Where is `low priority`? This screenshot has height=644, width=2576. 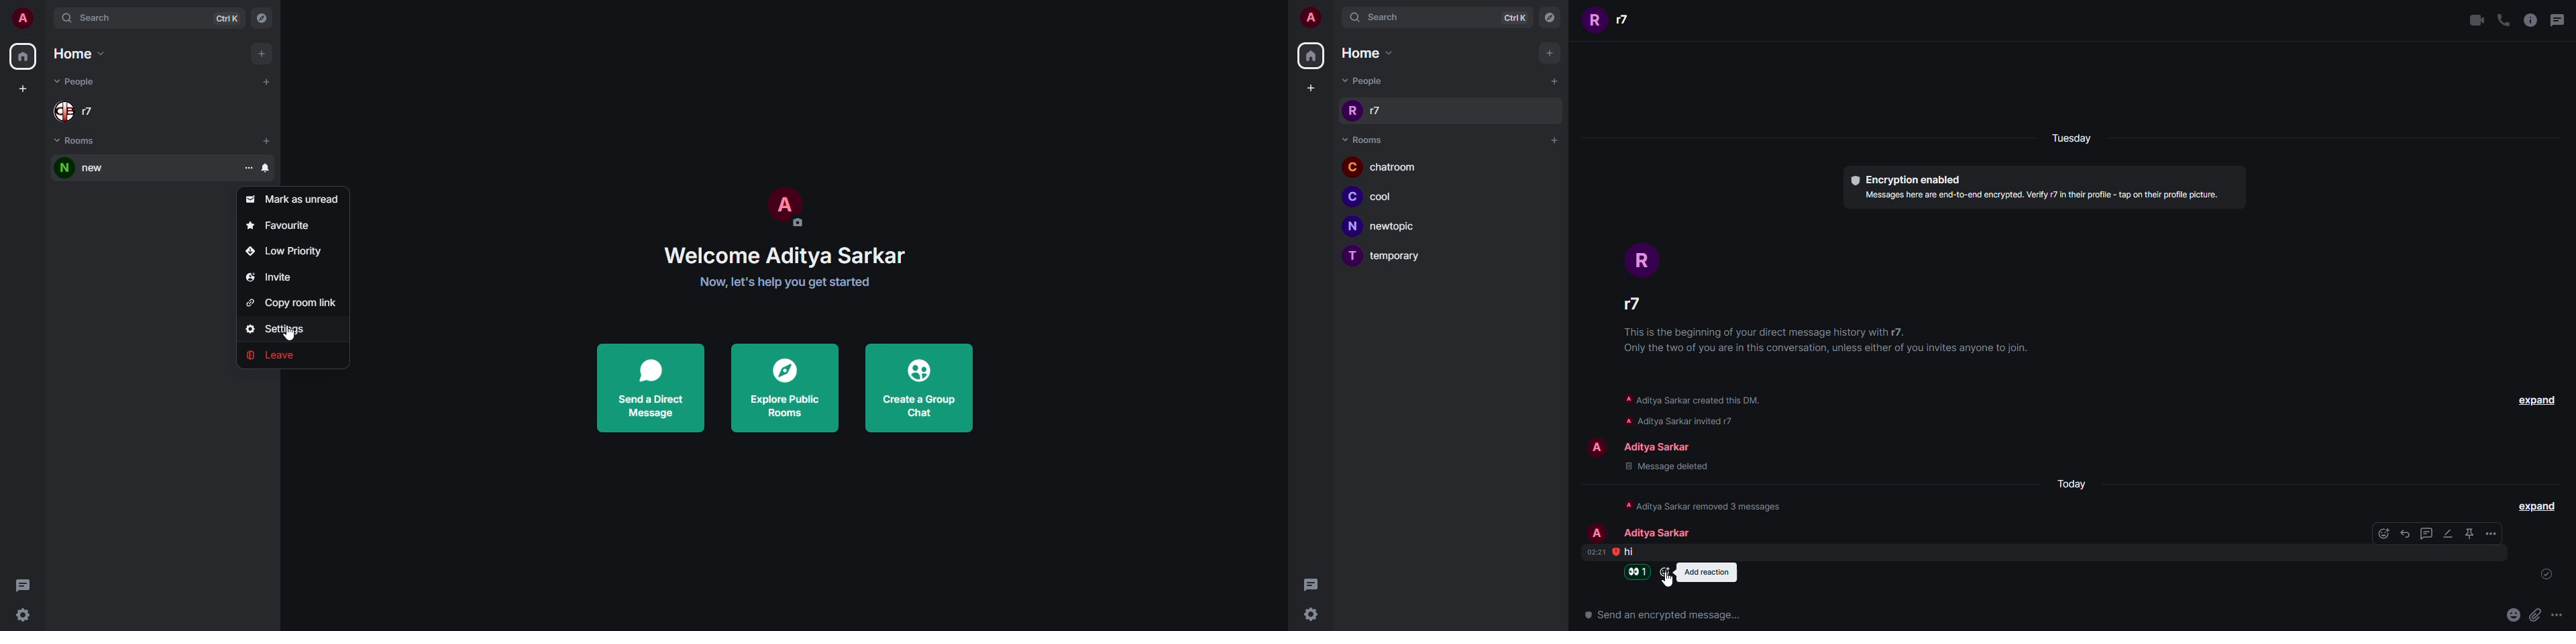 low priority is located at coordinates (284, 248).